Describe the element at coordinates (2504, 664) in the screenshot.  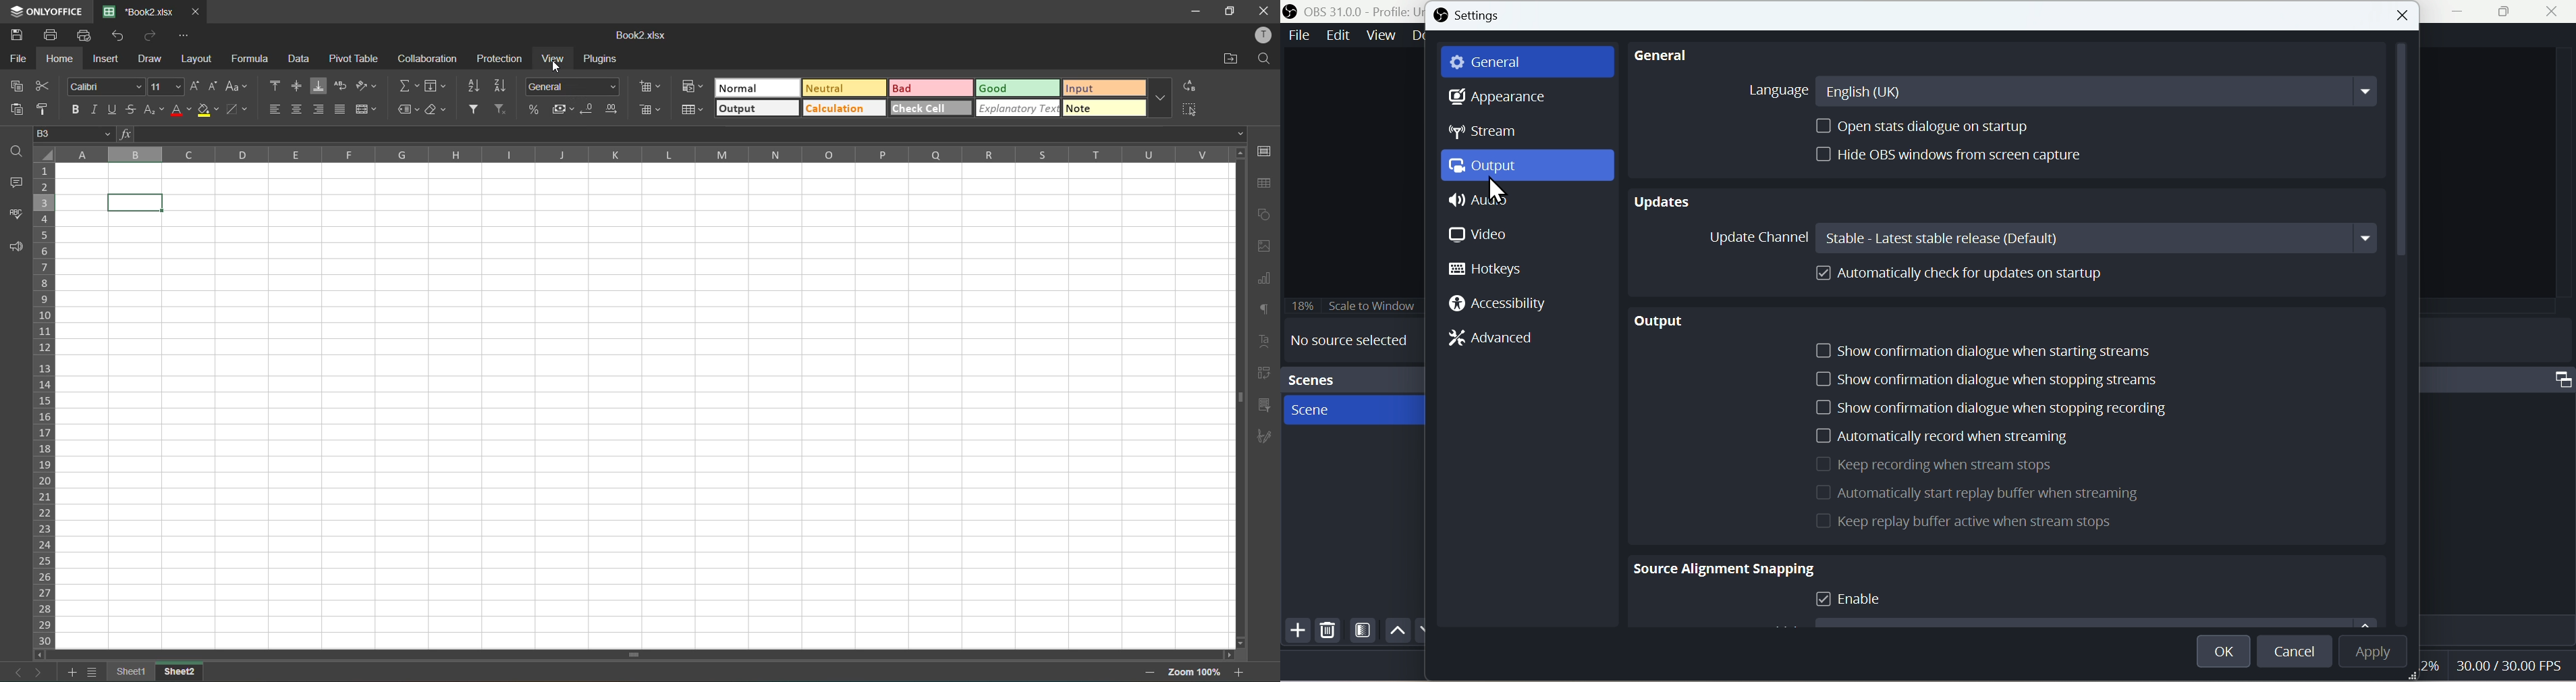
I see `30.00/30.00 FPS` at that location.